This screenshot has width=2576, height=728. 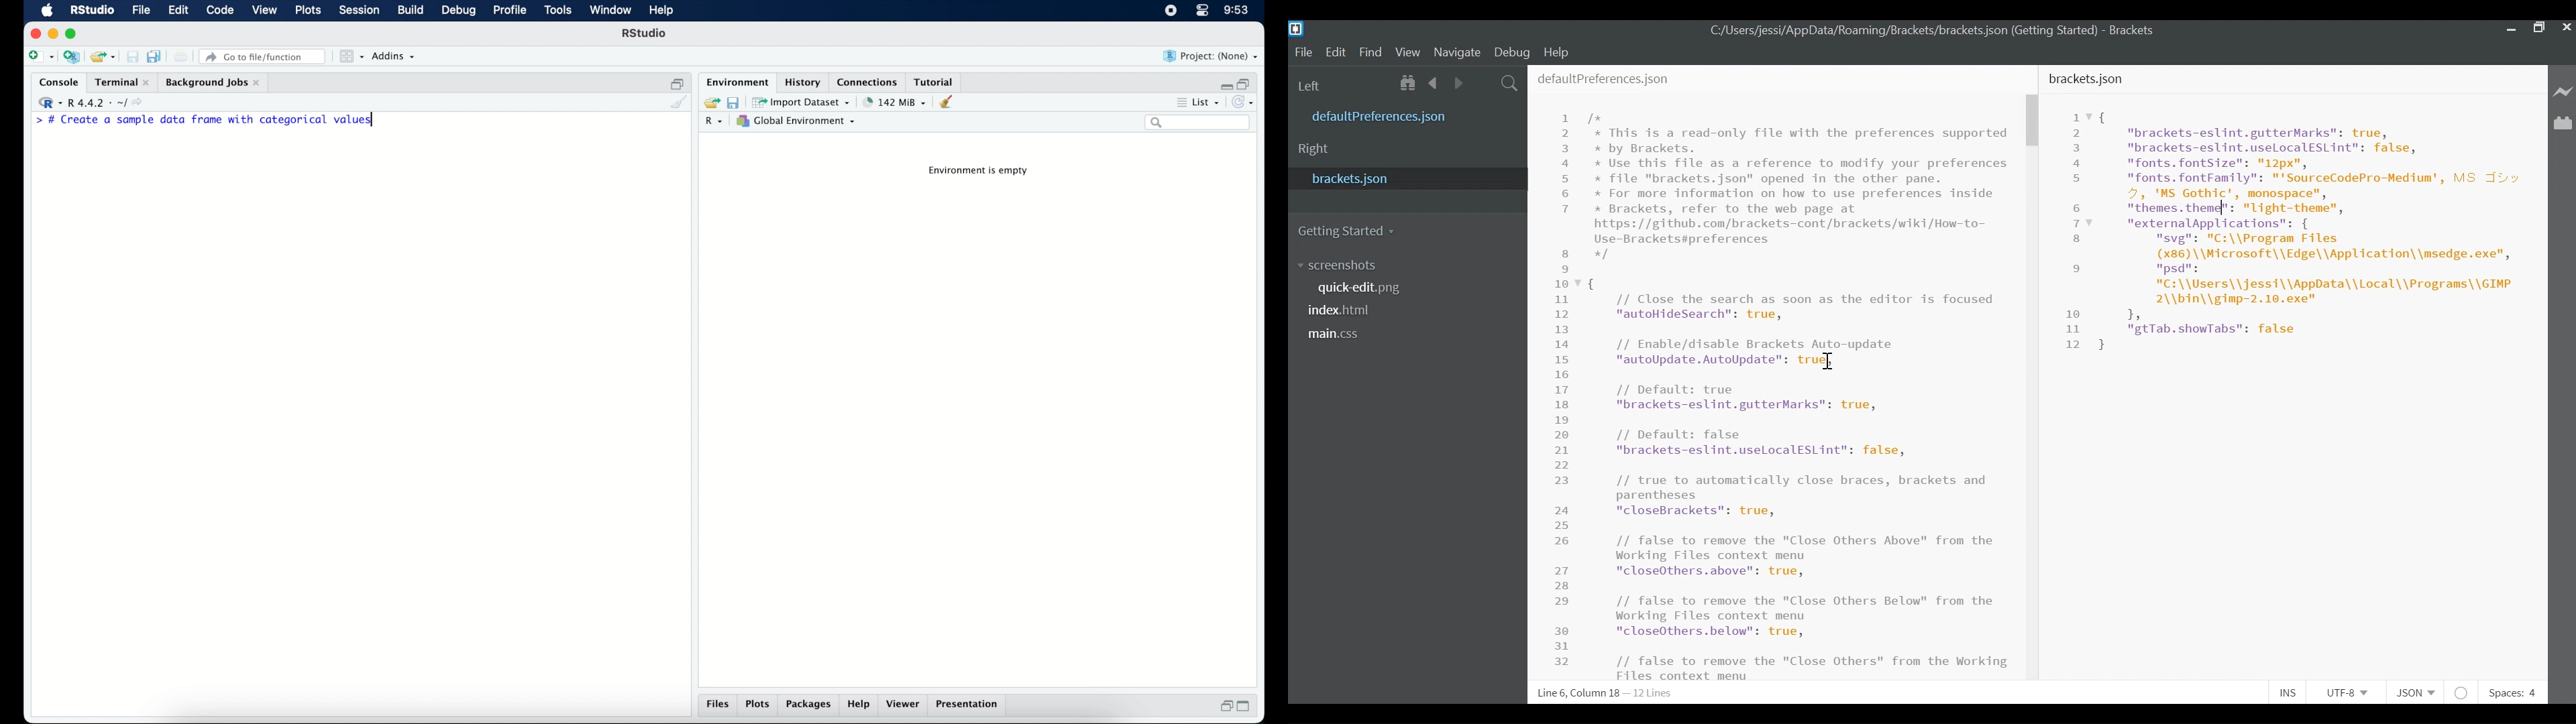 What do you see at coordinates (1247, 82) in the screenshot?
I see `restore down` at bounding box center [1247, 82].